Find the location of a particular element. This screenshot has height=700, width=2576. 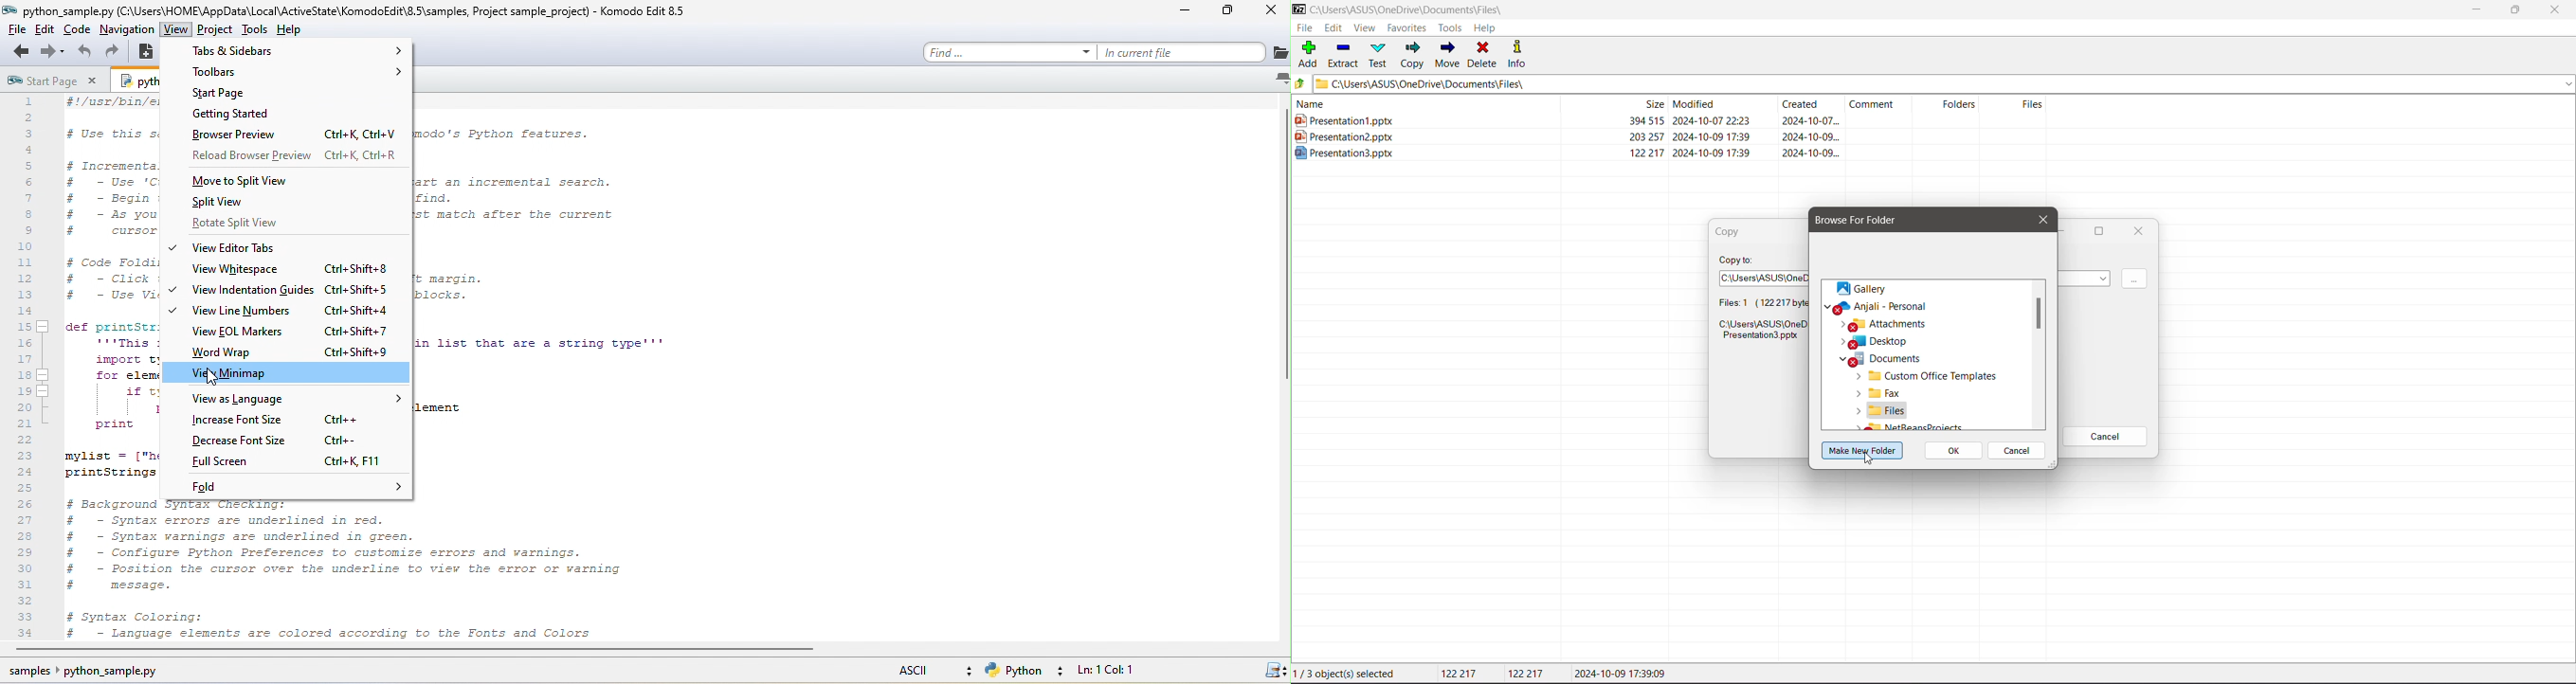

Total Size of selected file(s) is located at coordinates (1462, 674).